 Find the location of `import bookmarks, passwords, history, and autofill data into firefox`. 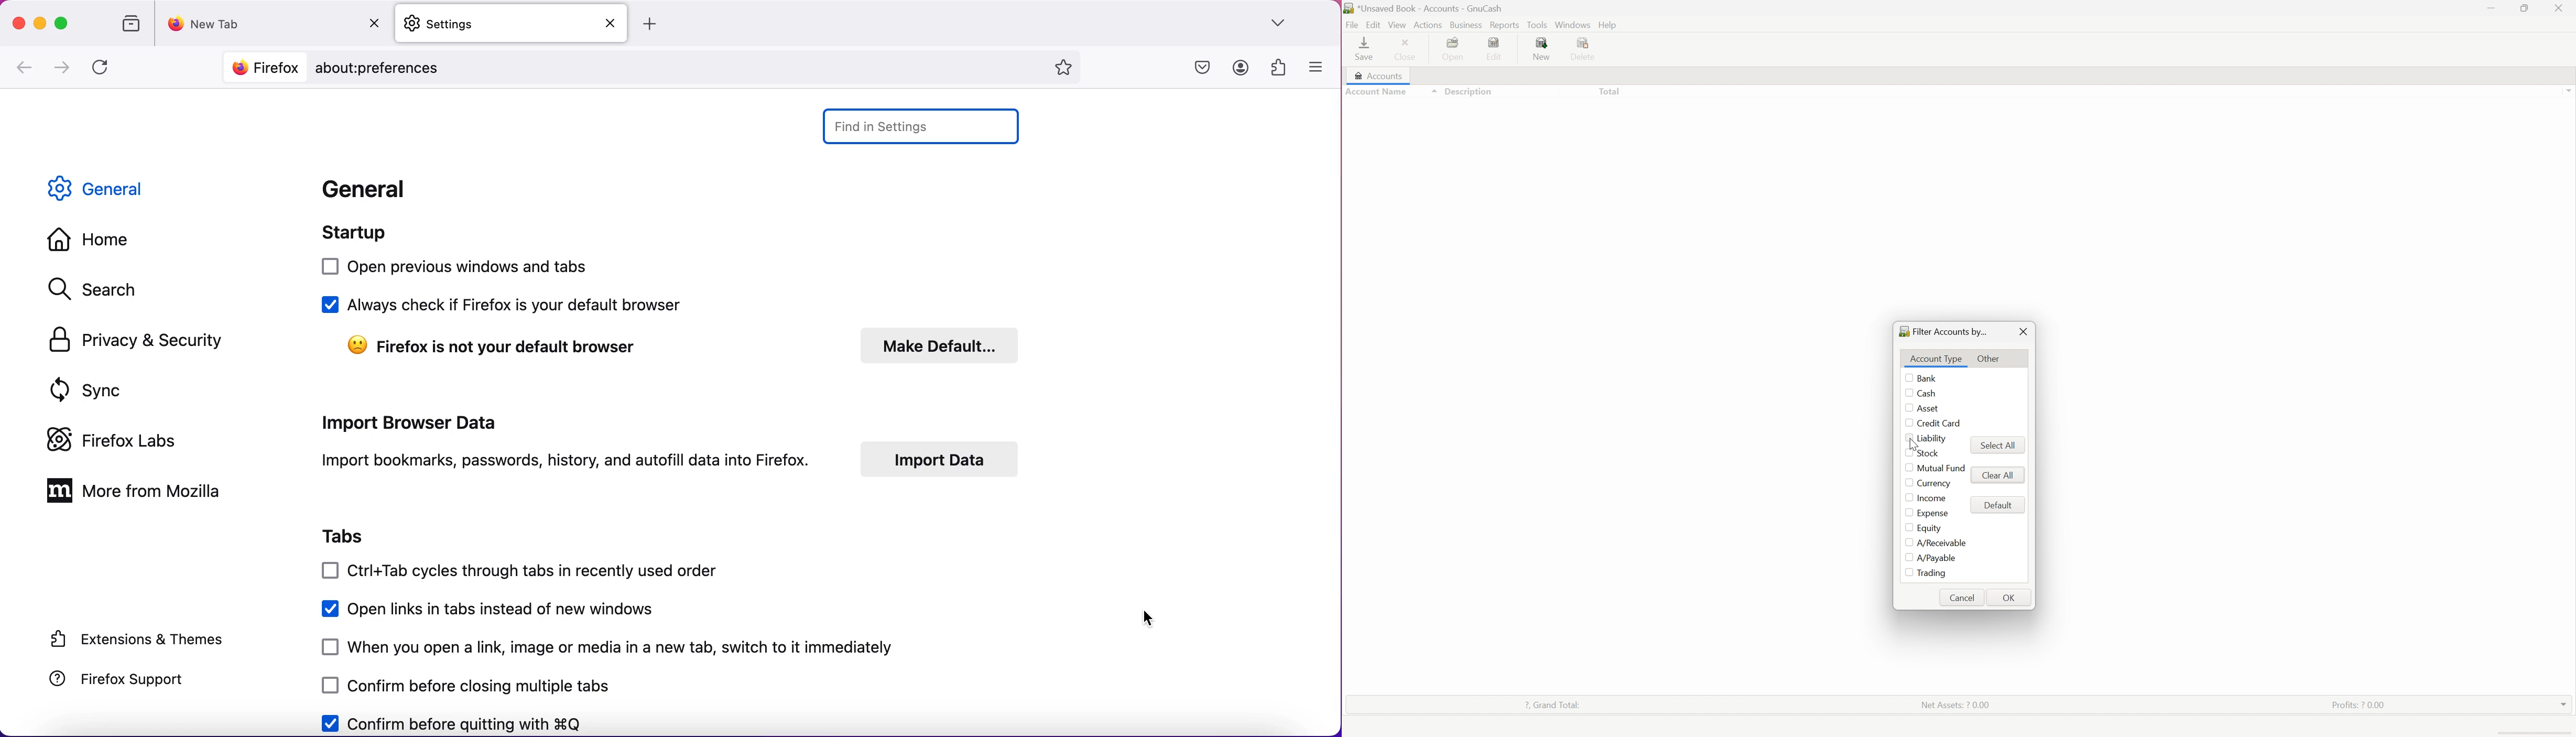

import bookmarks, passwords, history, and autofill data into firefox is located at coordinates (574, 458).